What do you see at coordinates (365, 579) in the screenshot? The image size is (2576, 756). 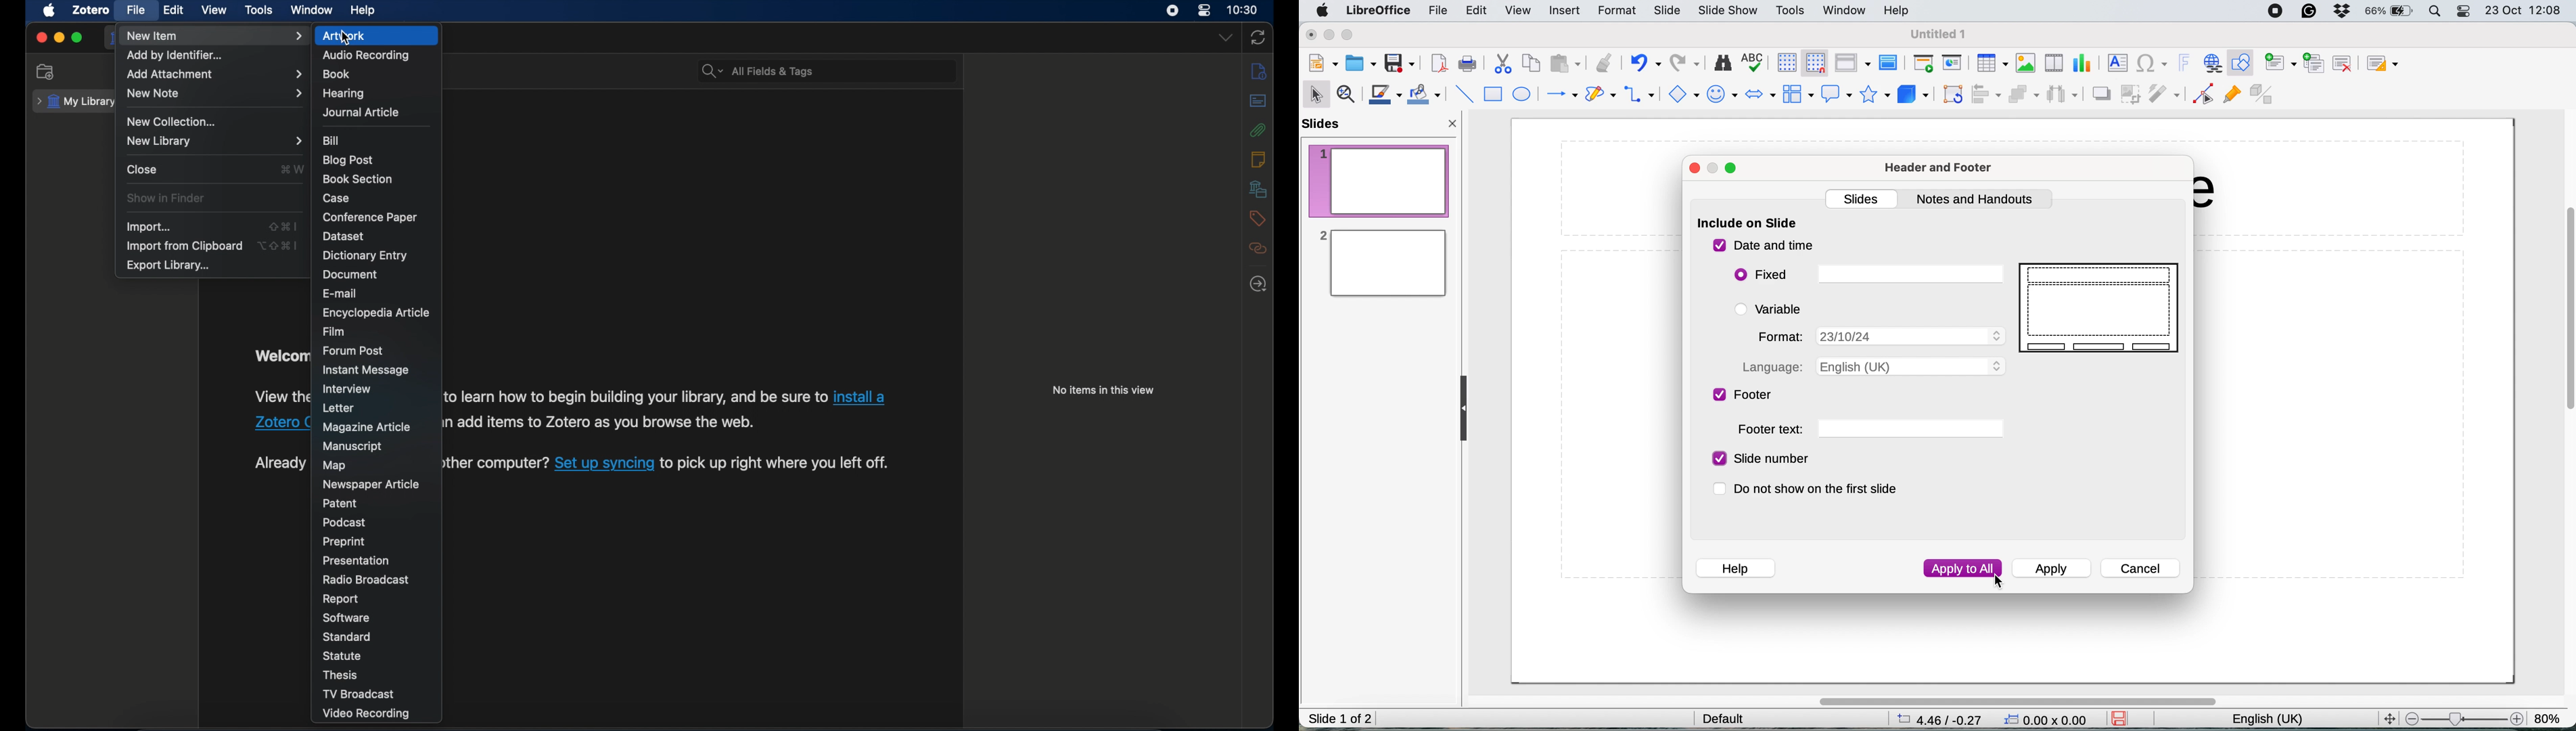 I see `radio broadcast` at bounding box center [365, 579].